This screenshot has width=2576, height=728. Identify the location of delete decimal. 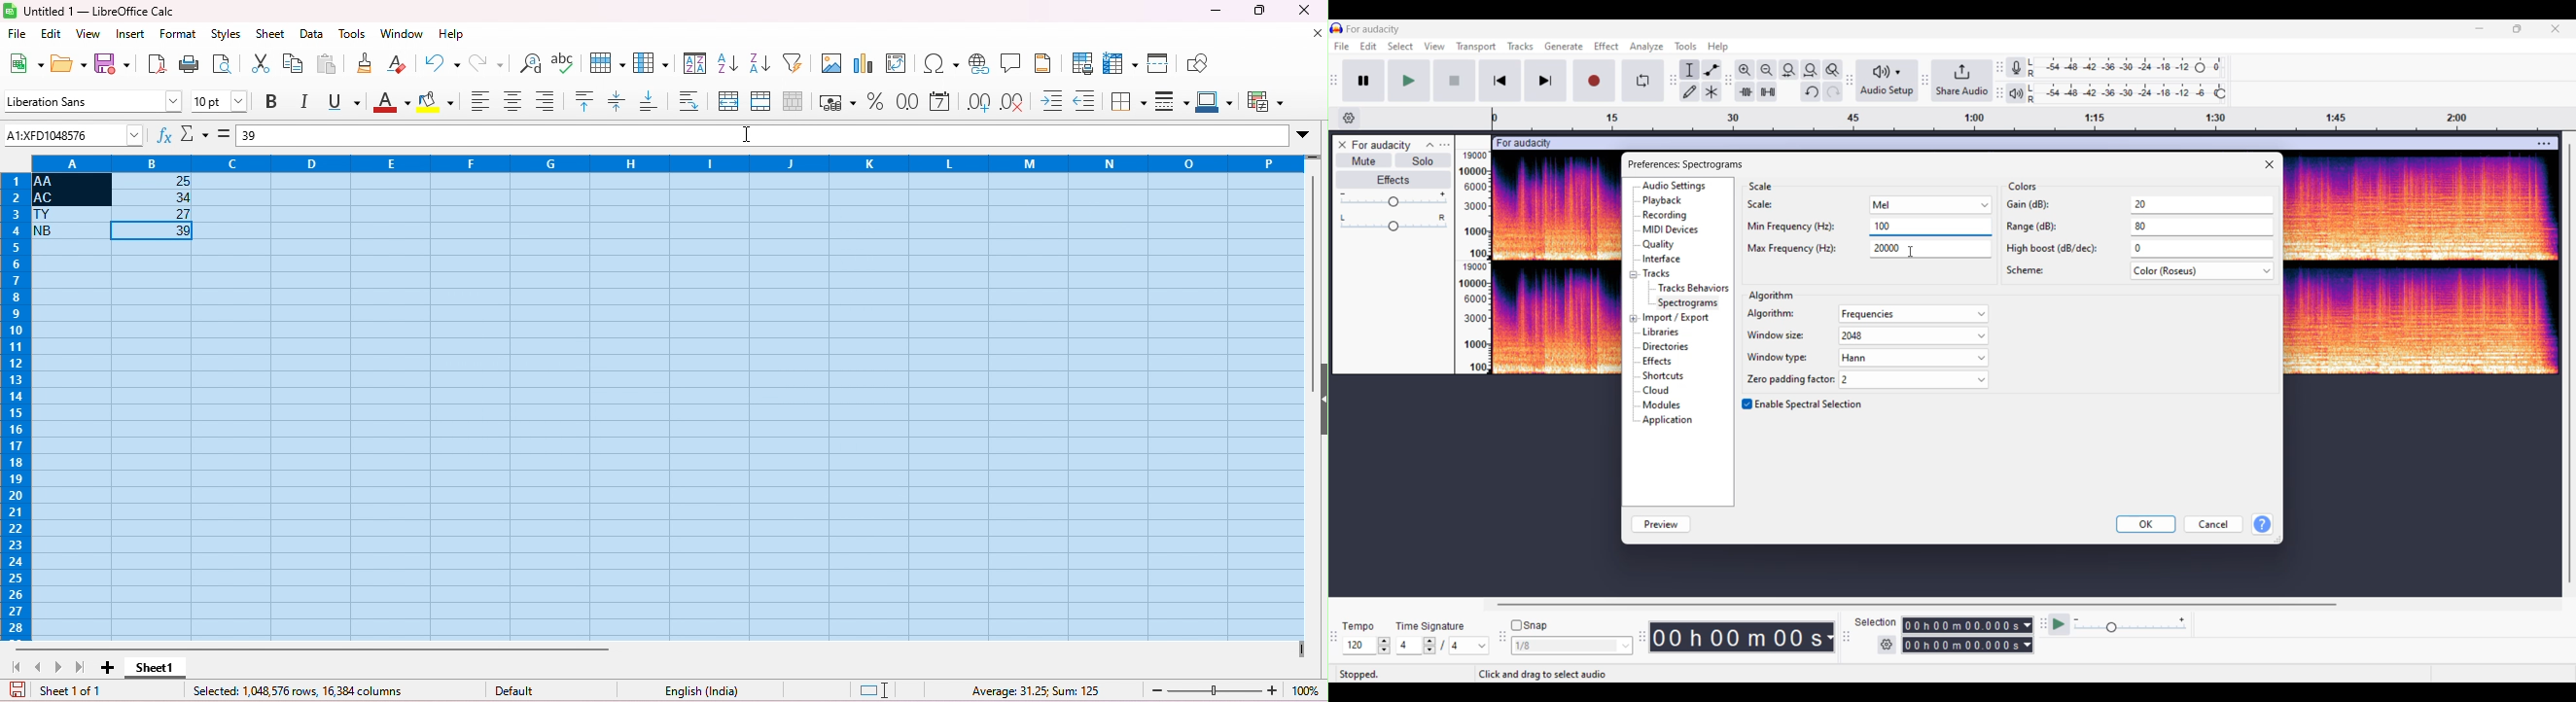
(1013, 103).